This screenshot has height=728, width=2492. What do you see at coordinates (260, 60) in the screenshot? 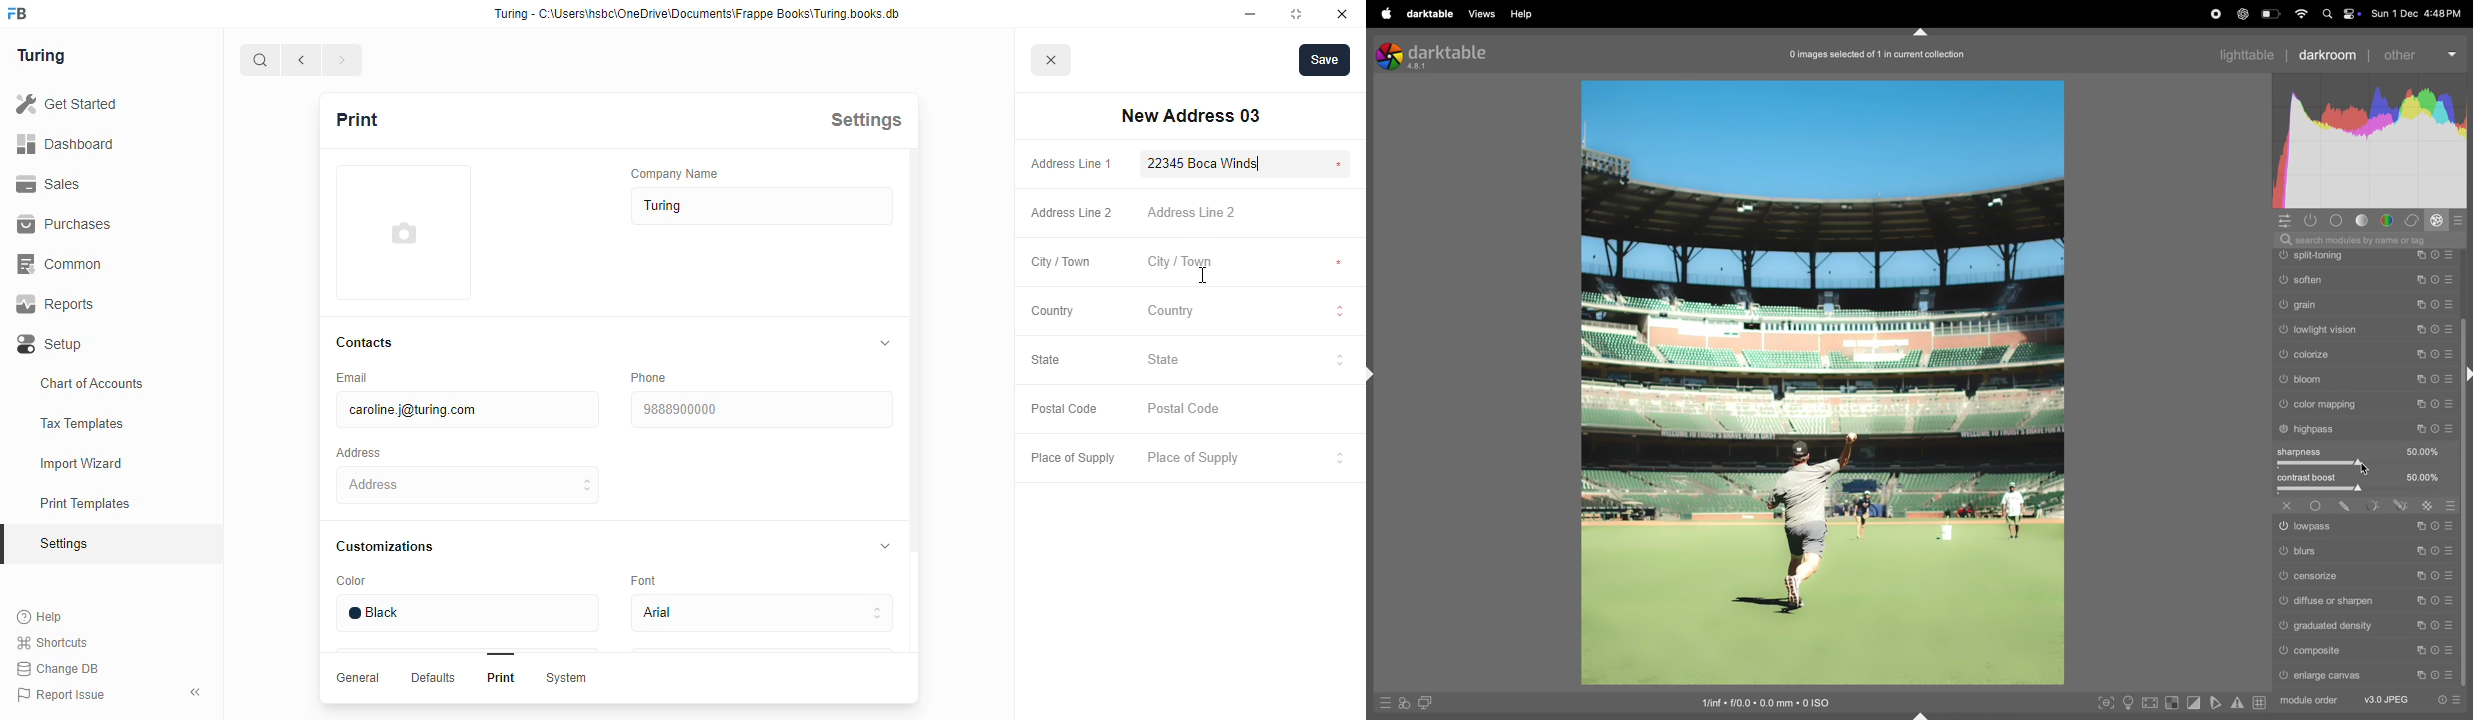
I see `search` at bounding box center [260, 60].